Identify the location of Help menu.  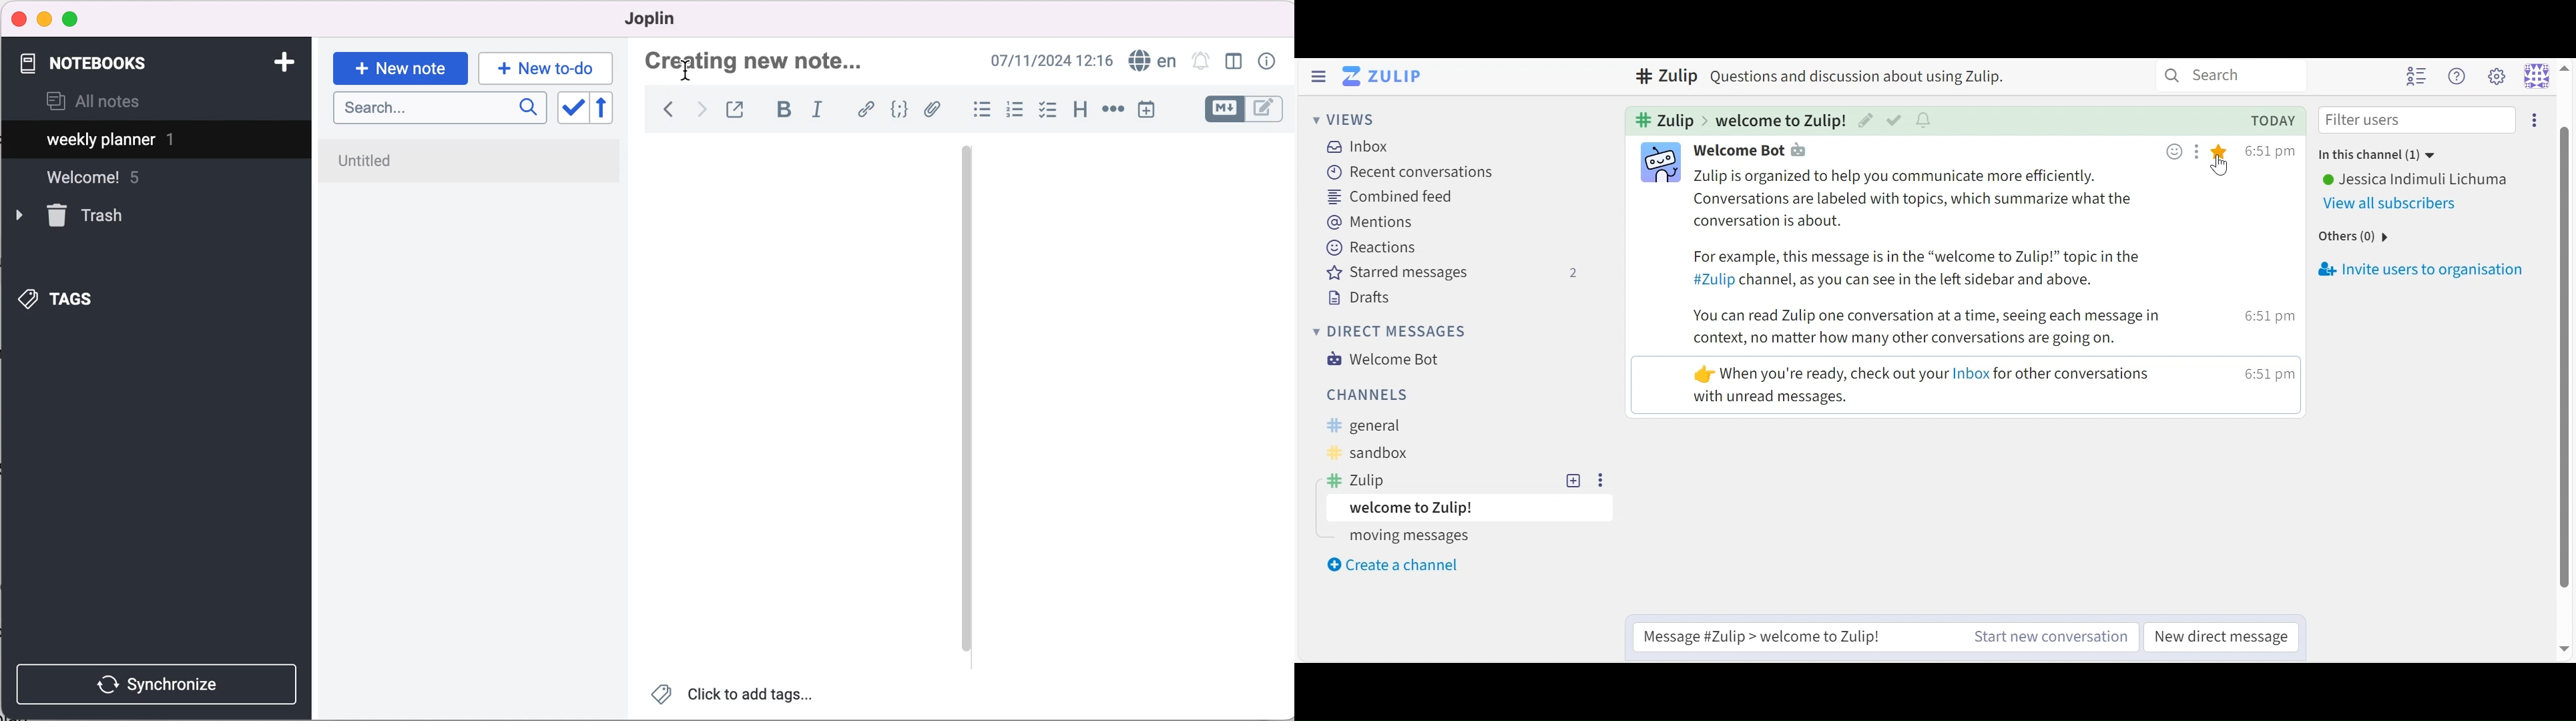
(2459, 75).